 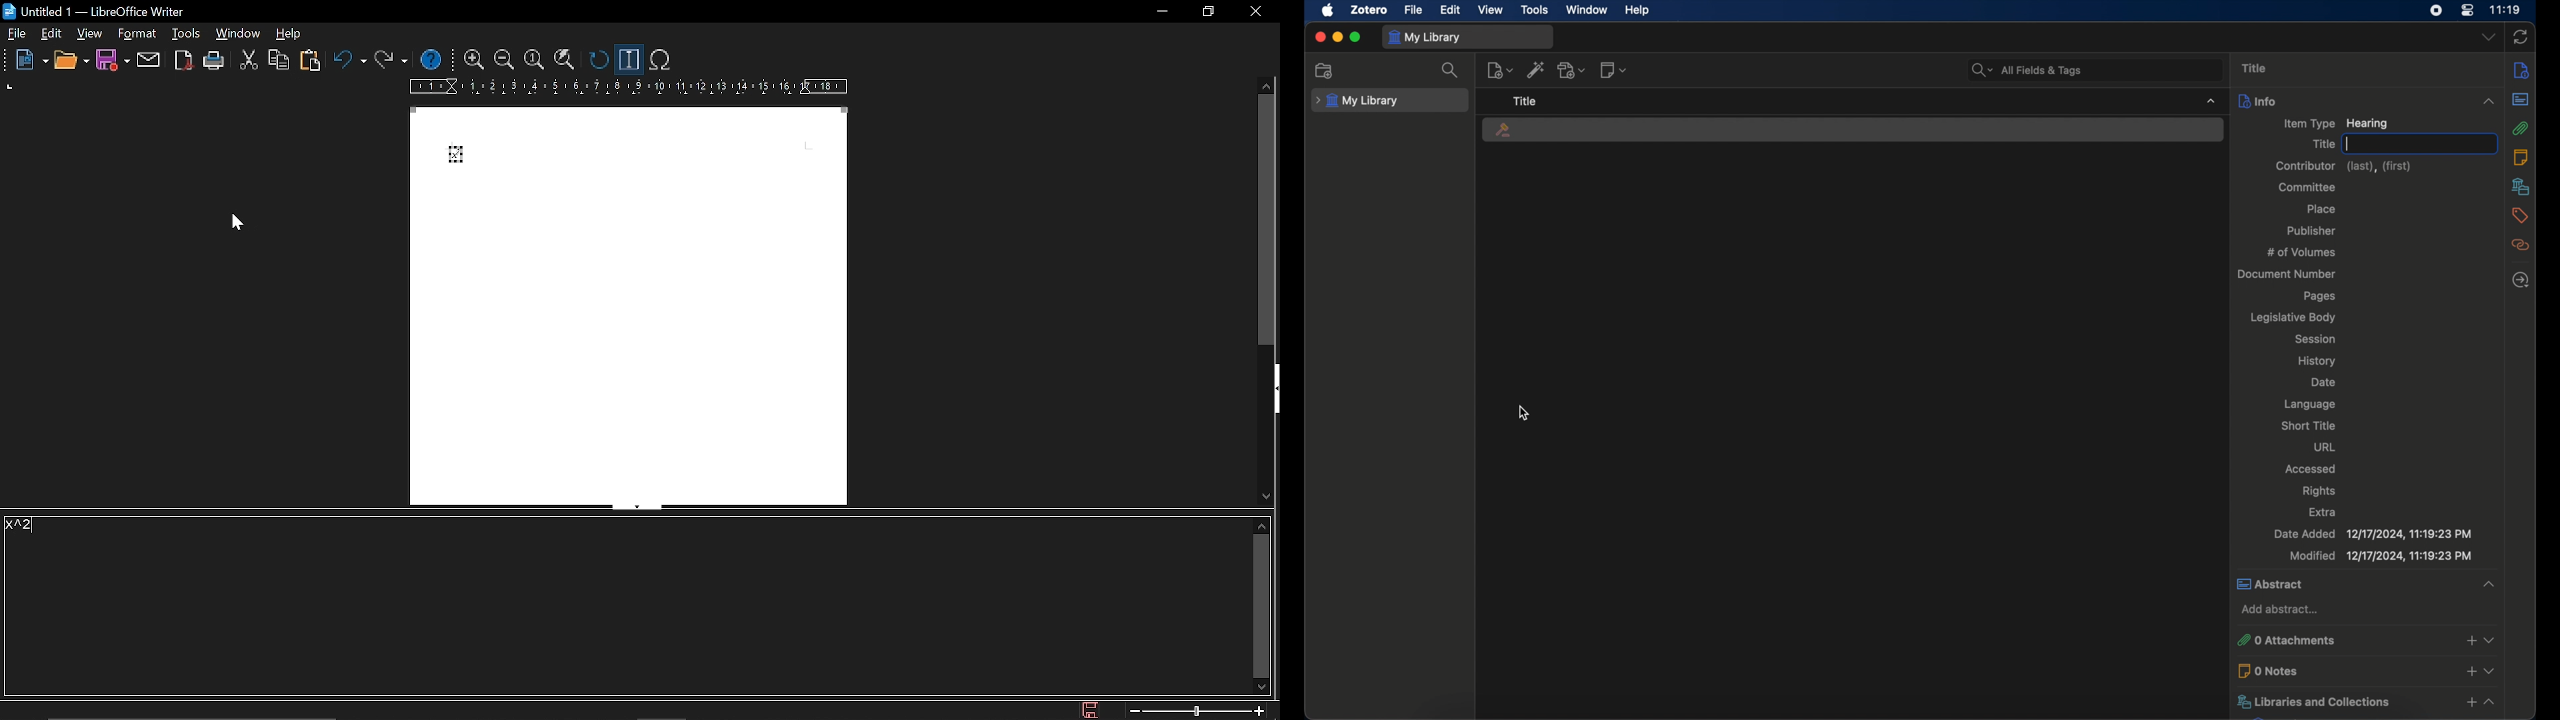 I want to click on restore down, so click(x=1206, y=13).